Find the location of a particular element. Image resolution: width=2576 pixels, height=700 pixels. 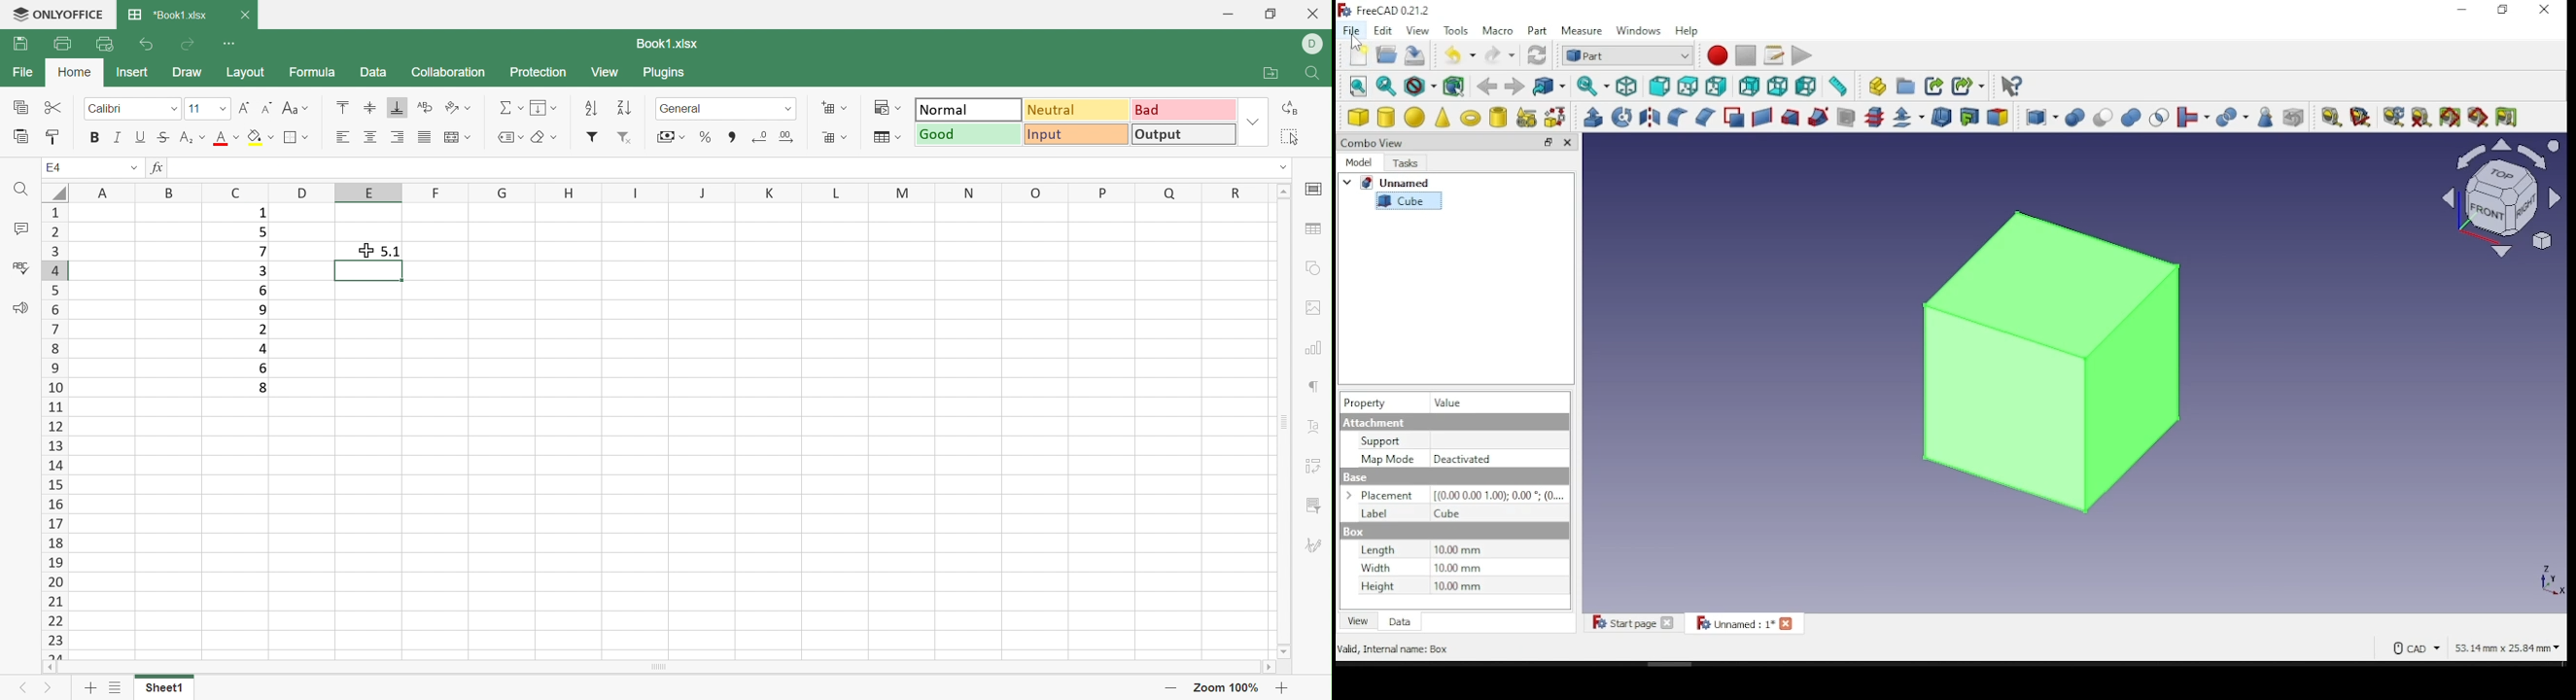

Align Right is located at coordinates (396, 136).